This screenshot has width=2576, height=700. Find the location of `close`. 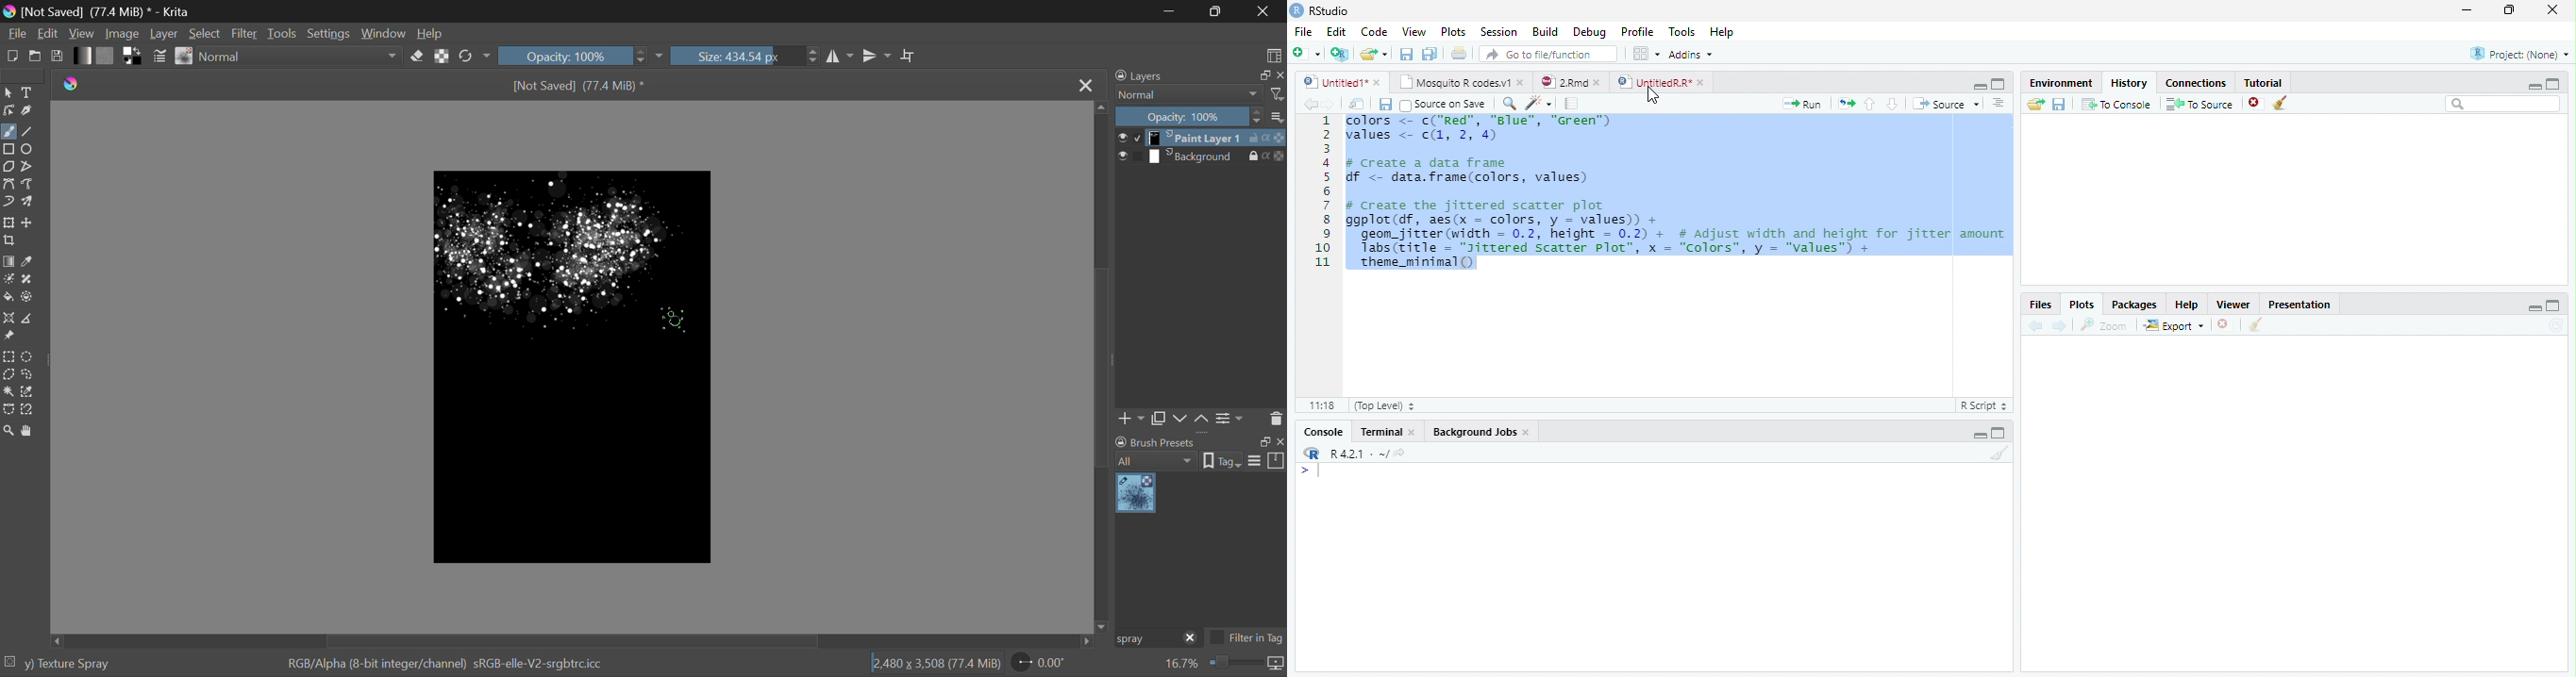

close is located at coordinates (1280, 76).